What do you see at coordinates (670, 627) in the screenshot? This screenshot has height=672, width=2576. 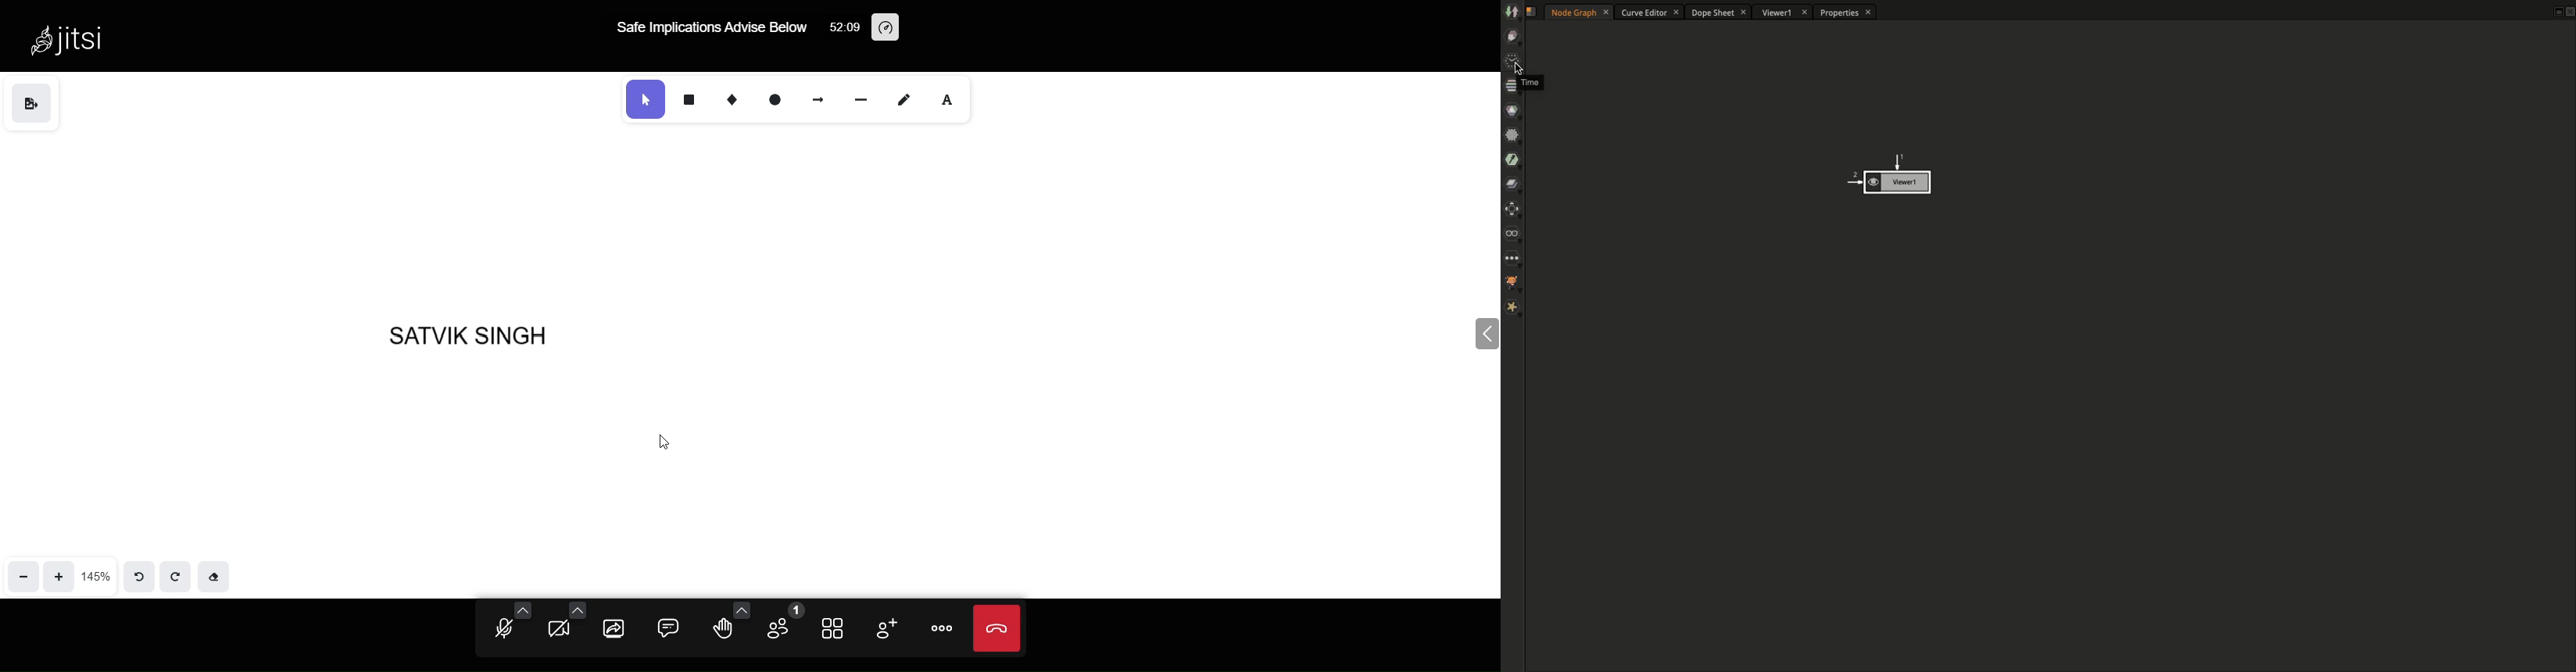 I see `open chat box` at bounding box center [670, 627].